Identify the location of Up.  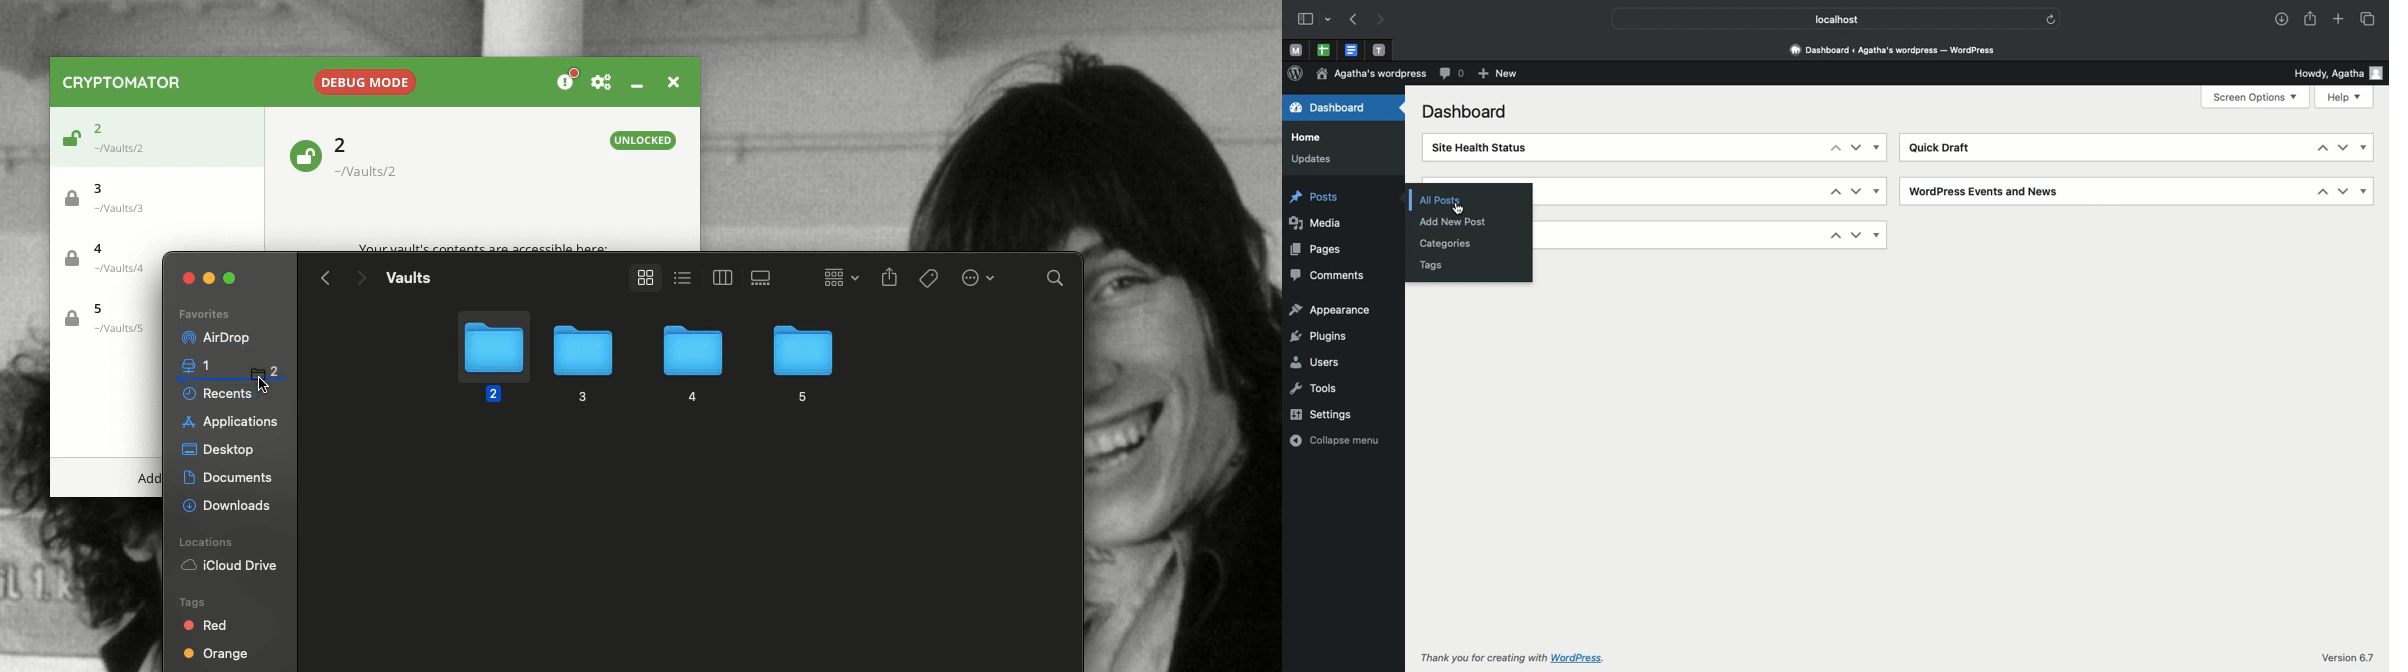
(1826, 236).